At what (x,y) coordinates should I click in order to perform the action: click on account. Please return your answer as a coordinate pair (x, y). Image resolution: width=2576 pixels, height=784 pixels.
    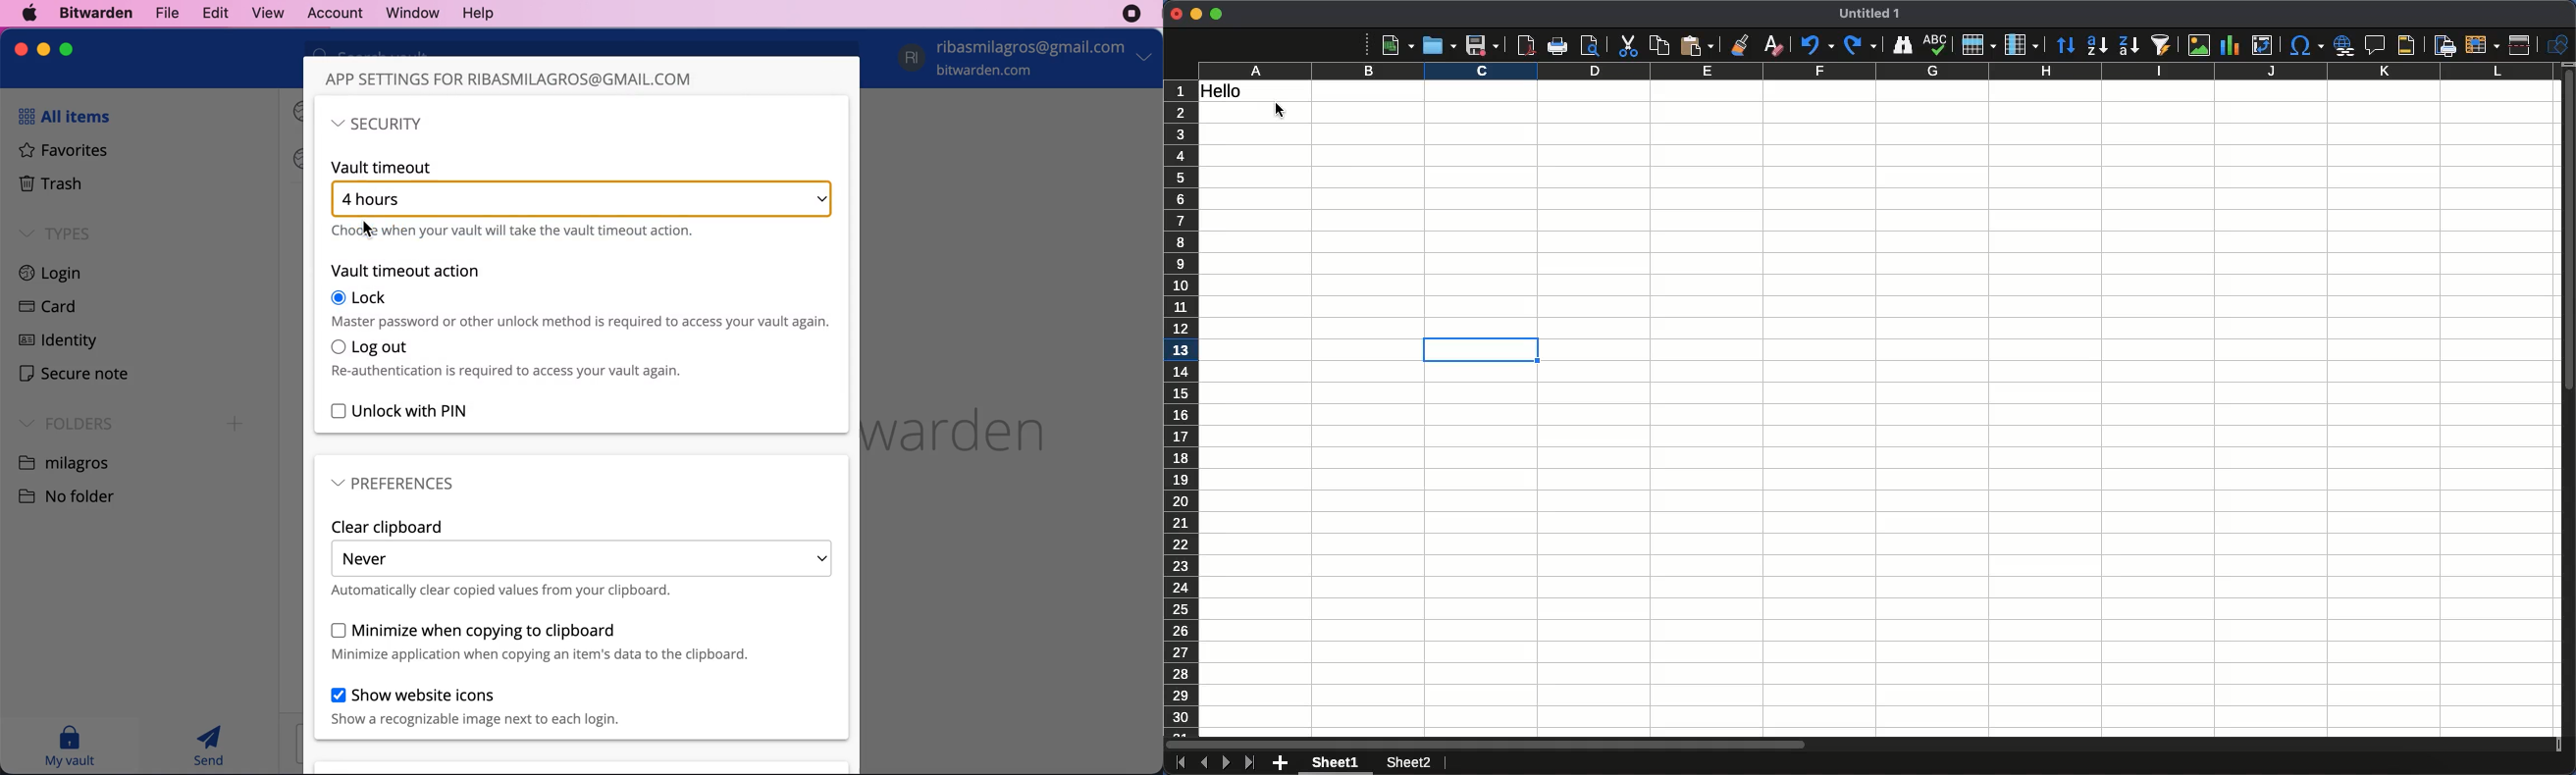
    Looking at the image, I should click on (1028, 60).